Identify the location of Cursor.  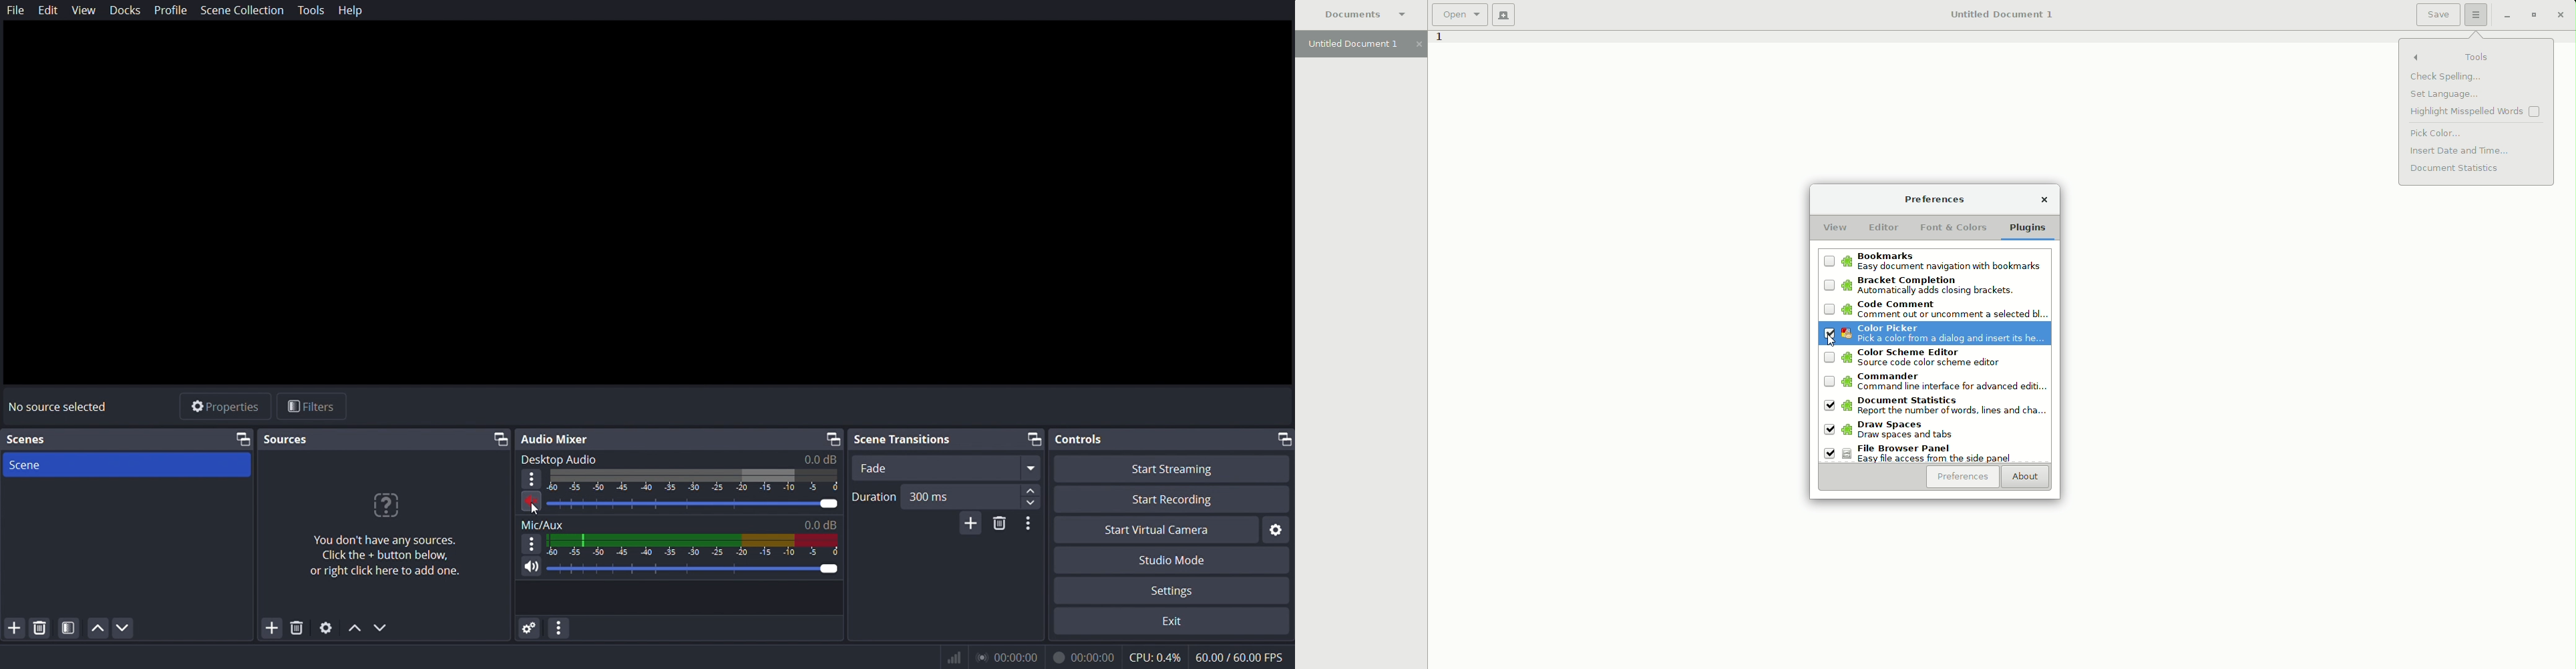
(1833, 338).